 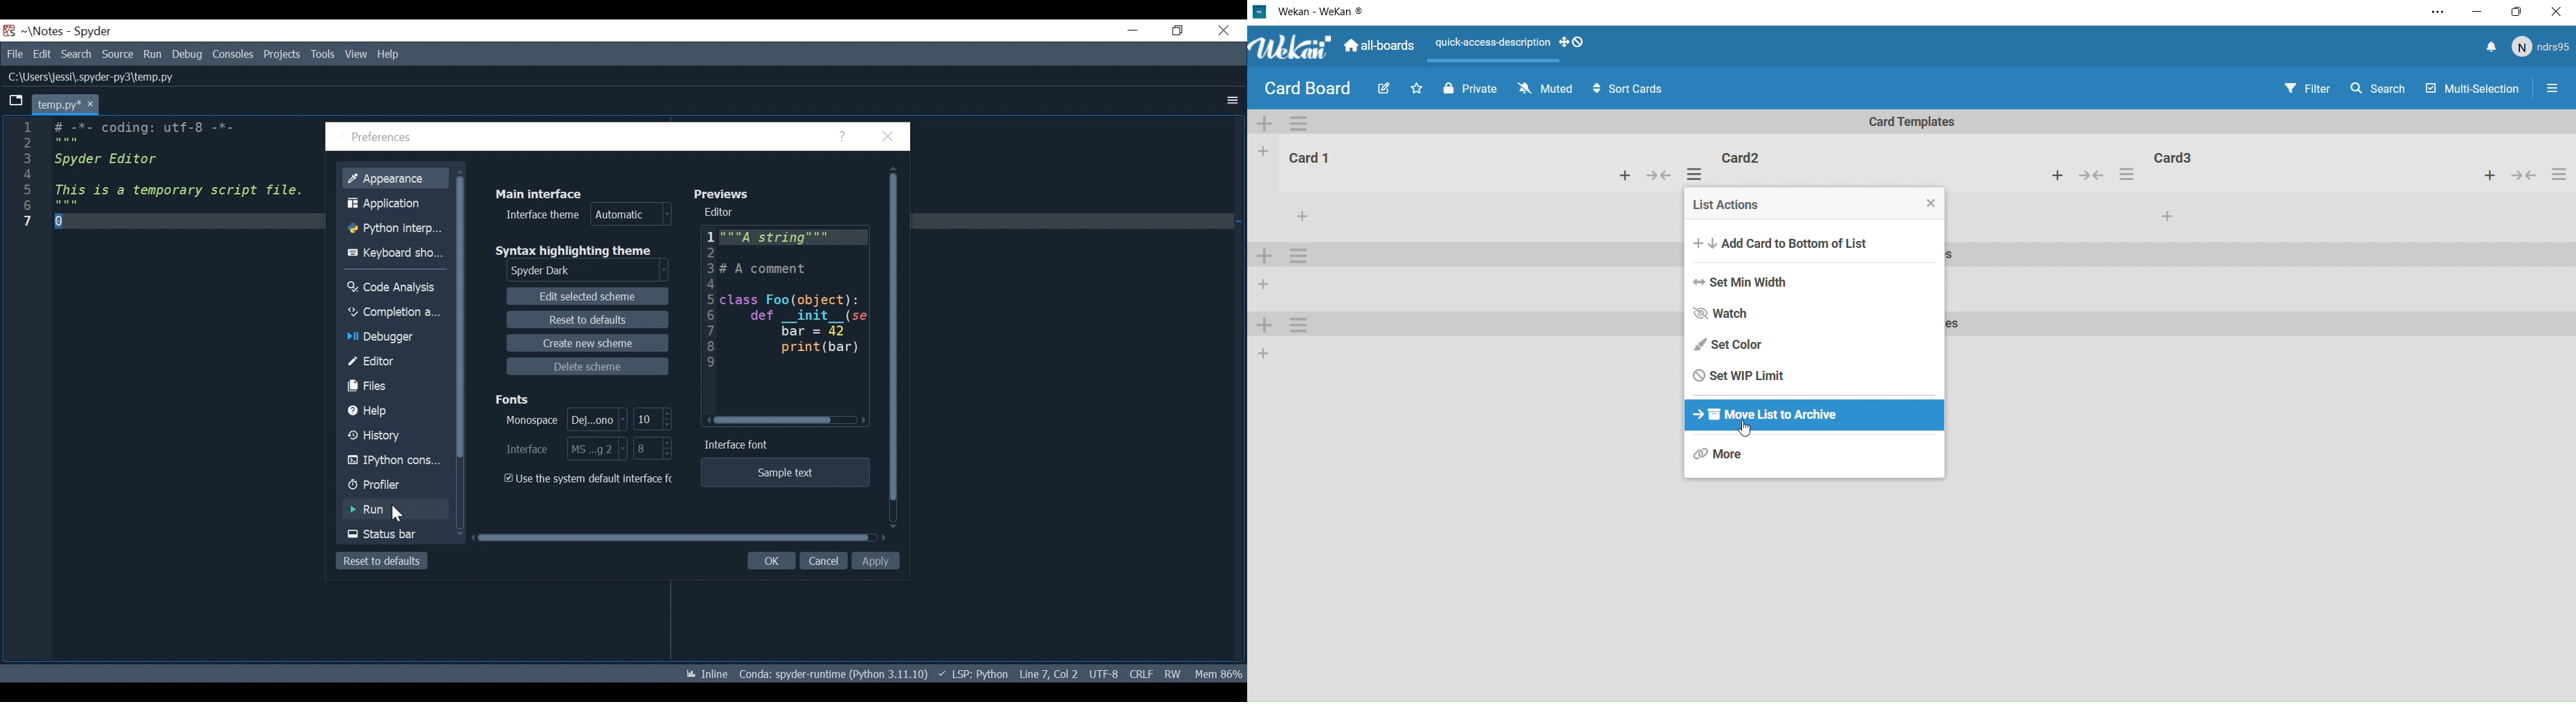 I want to click on Code Analysis, so click(x=393, y=289).